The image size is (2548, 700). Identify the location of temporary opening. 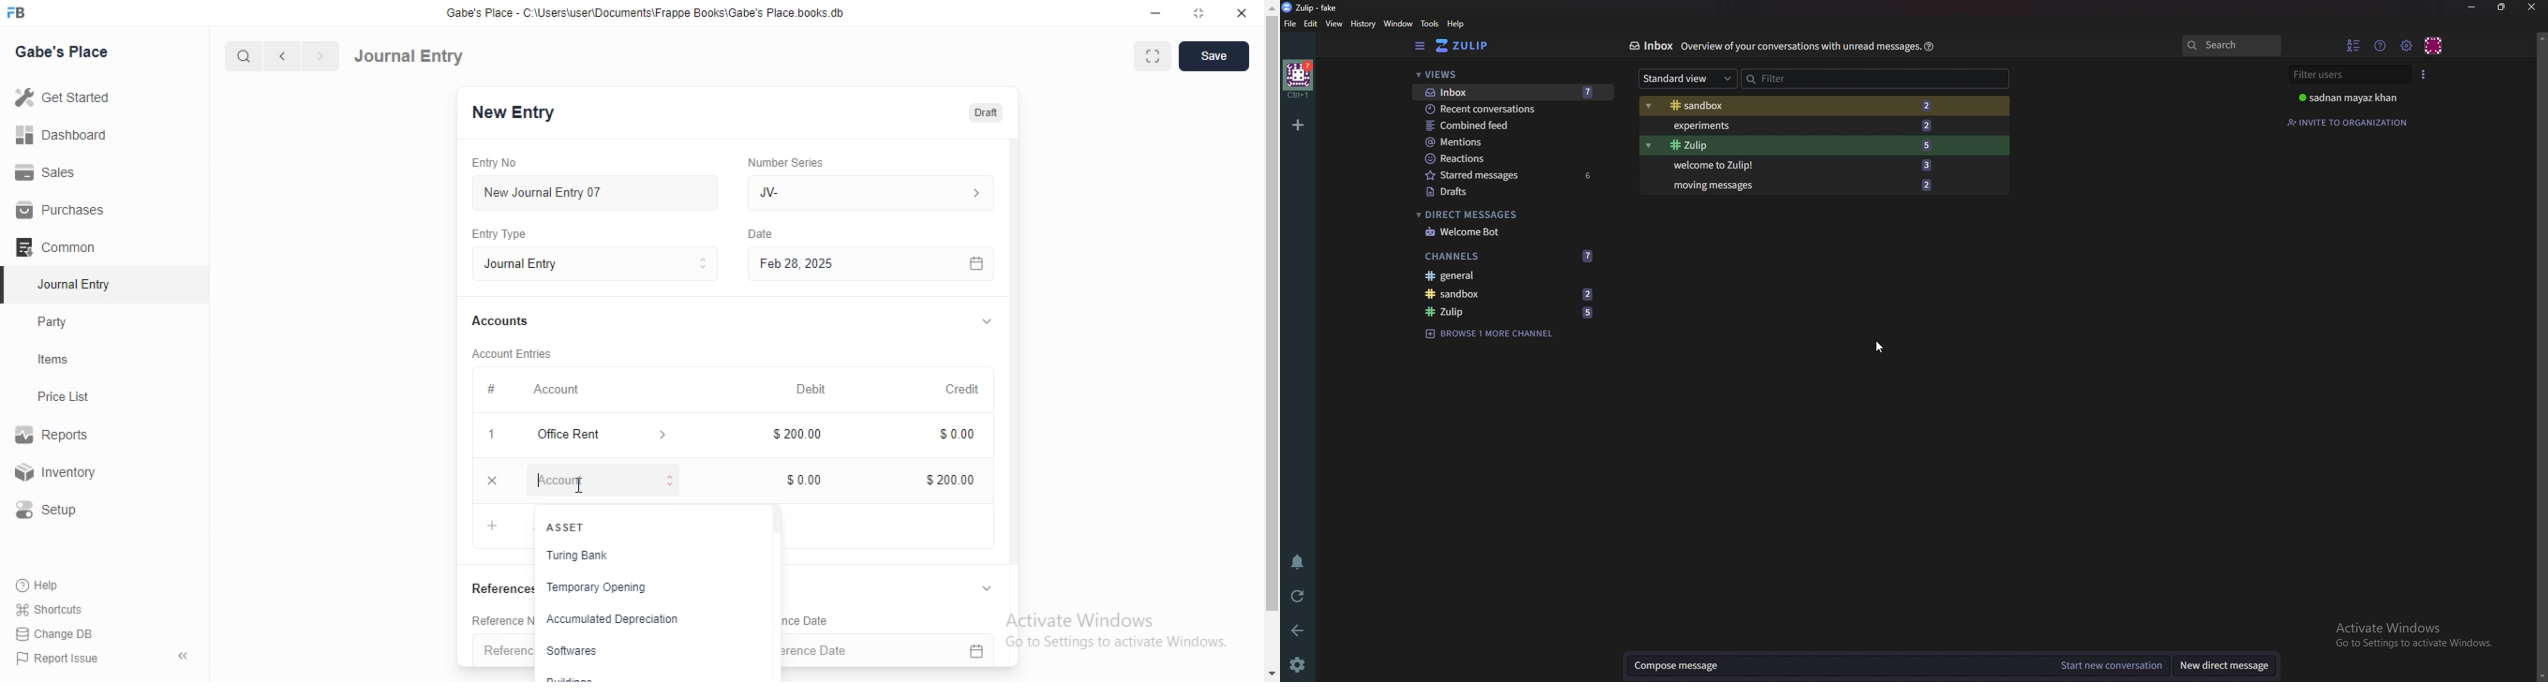
(604, 588).